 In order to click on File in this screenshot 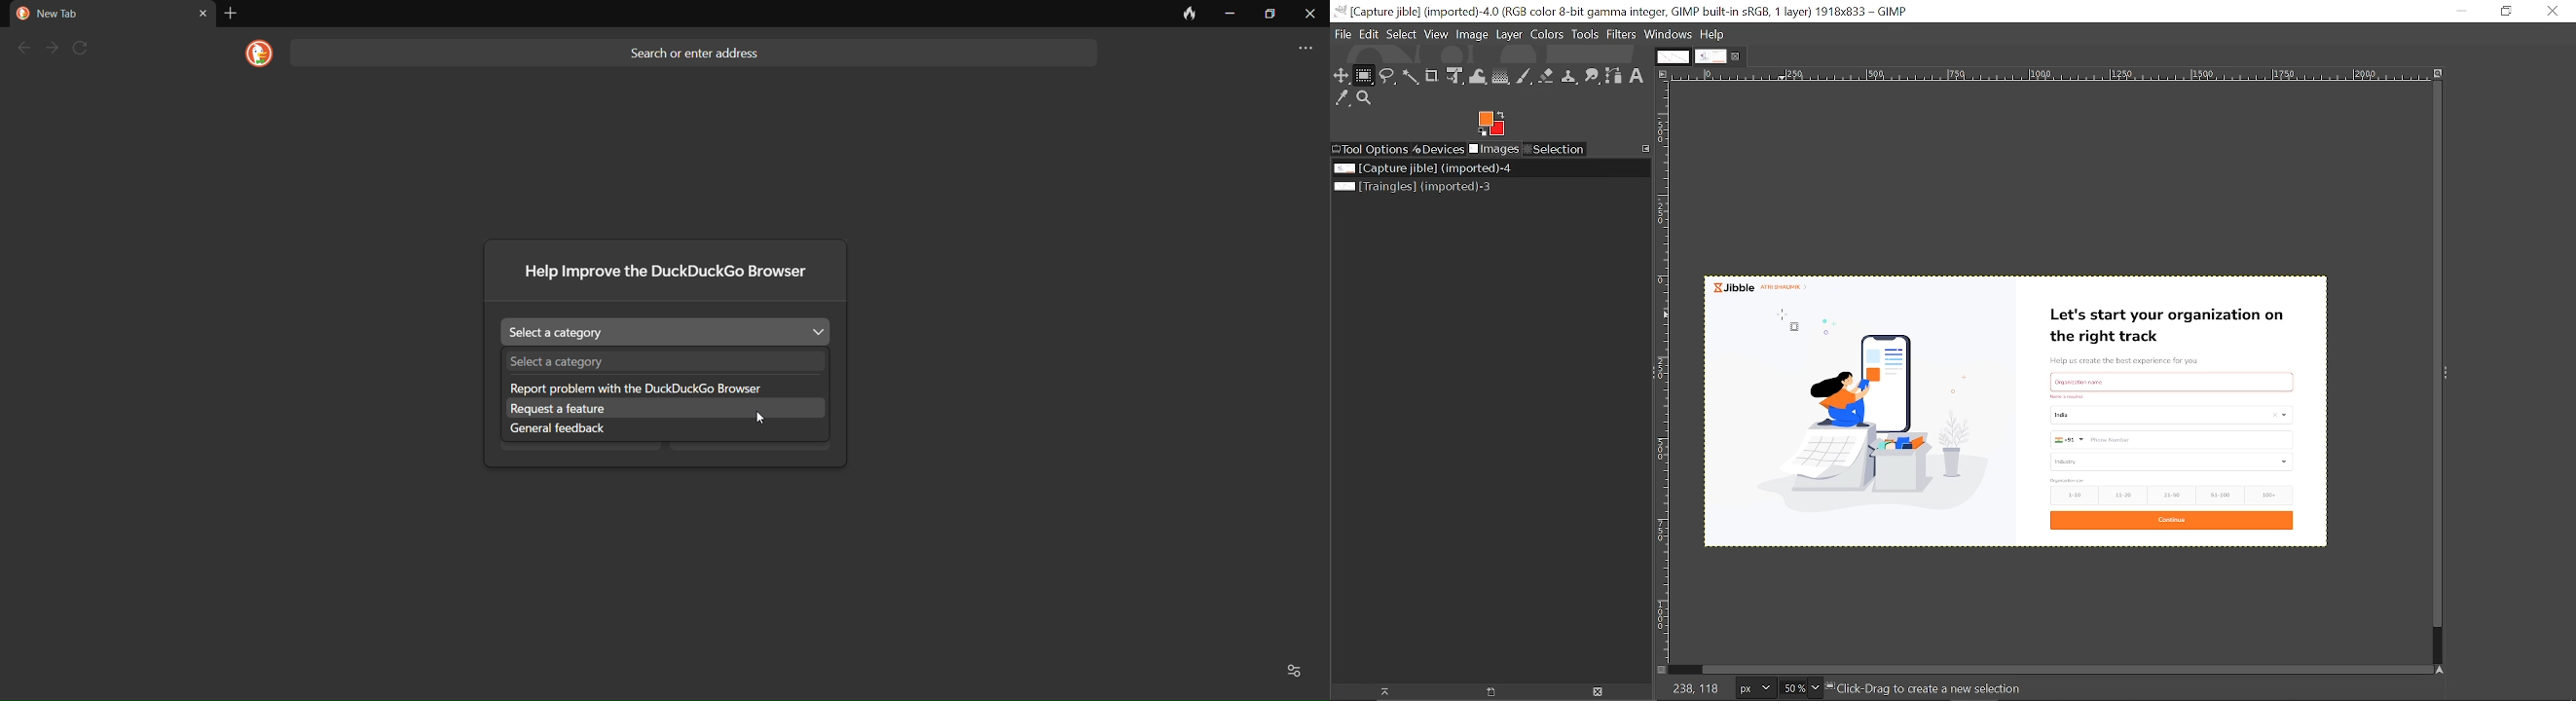, I will do `click(1341, 33)`.